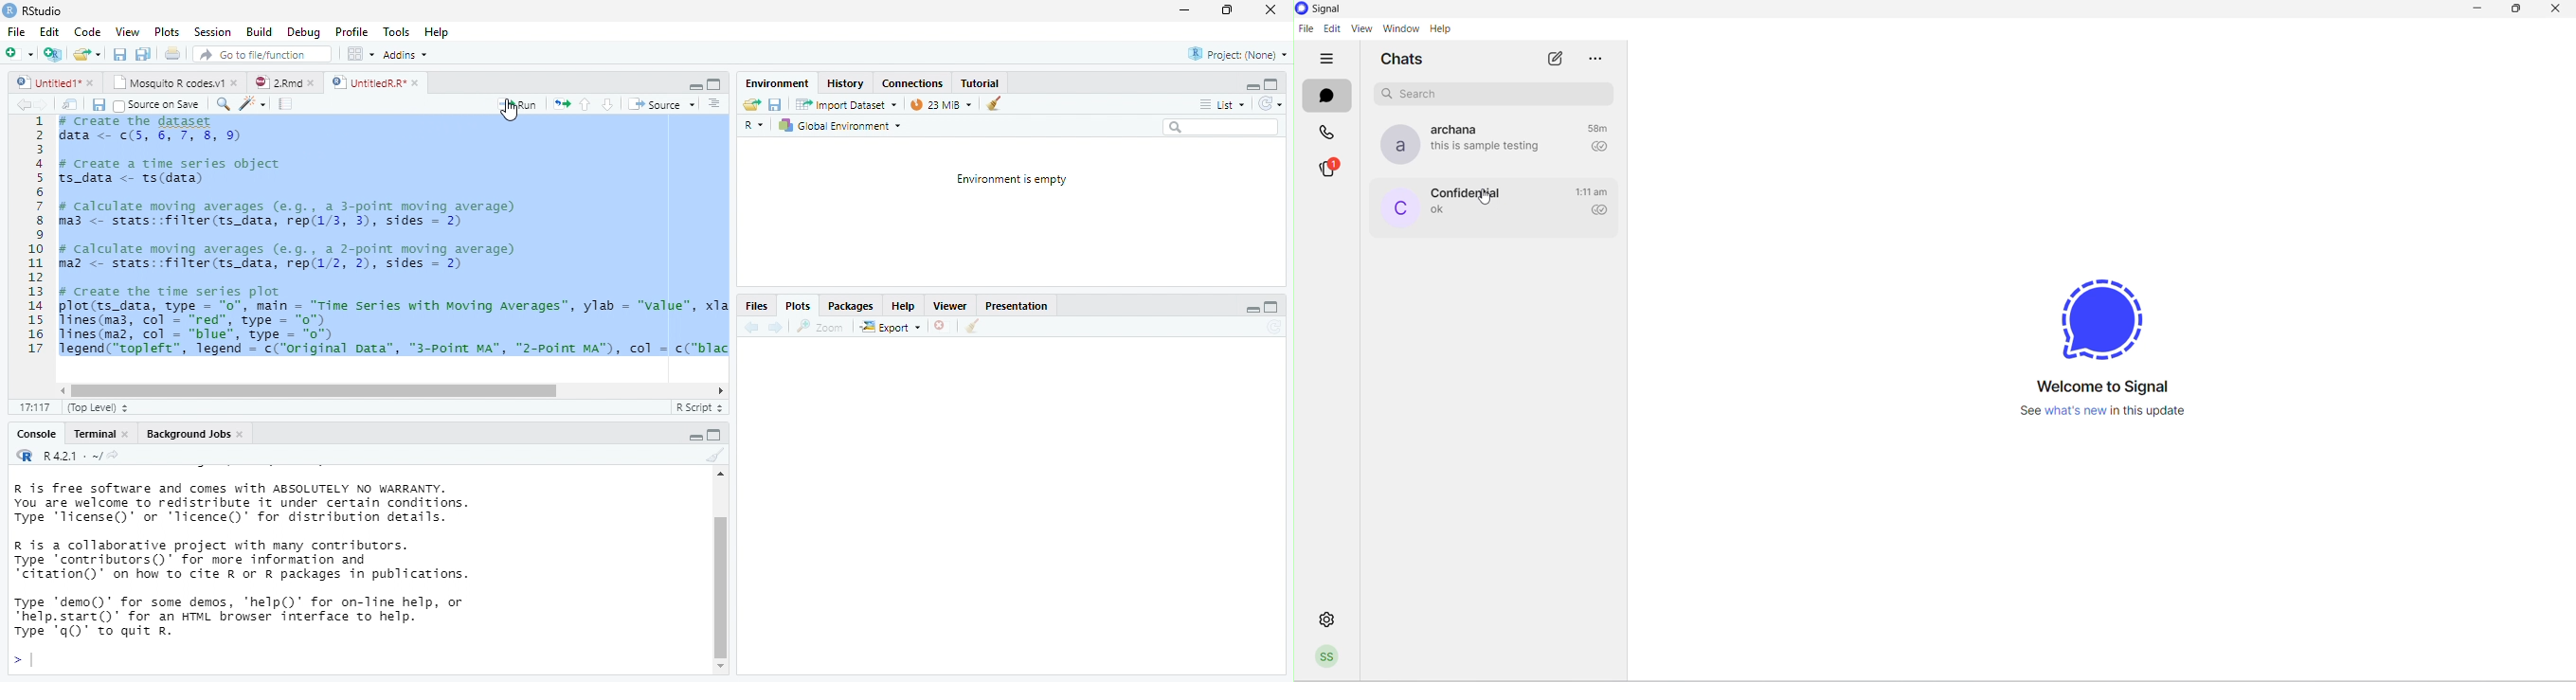  I want to click on R 4.2.1 . ~/, so click(70, 455).